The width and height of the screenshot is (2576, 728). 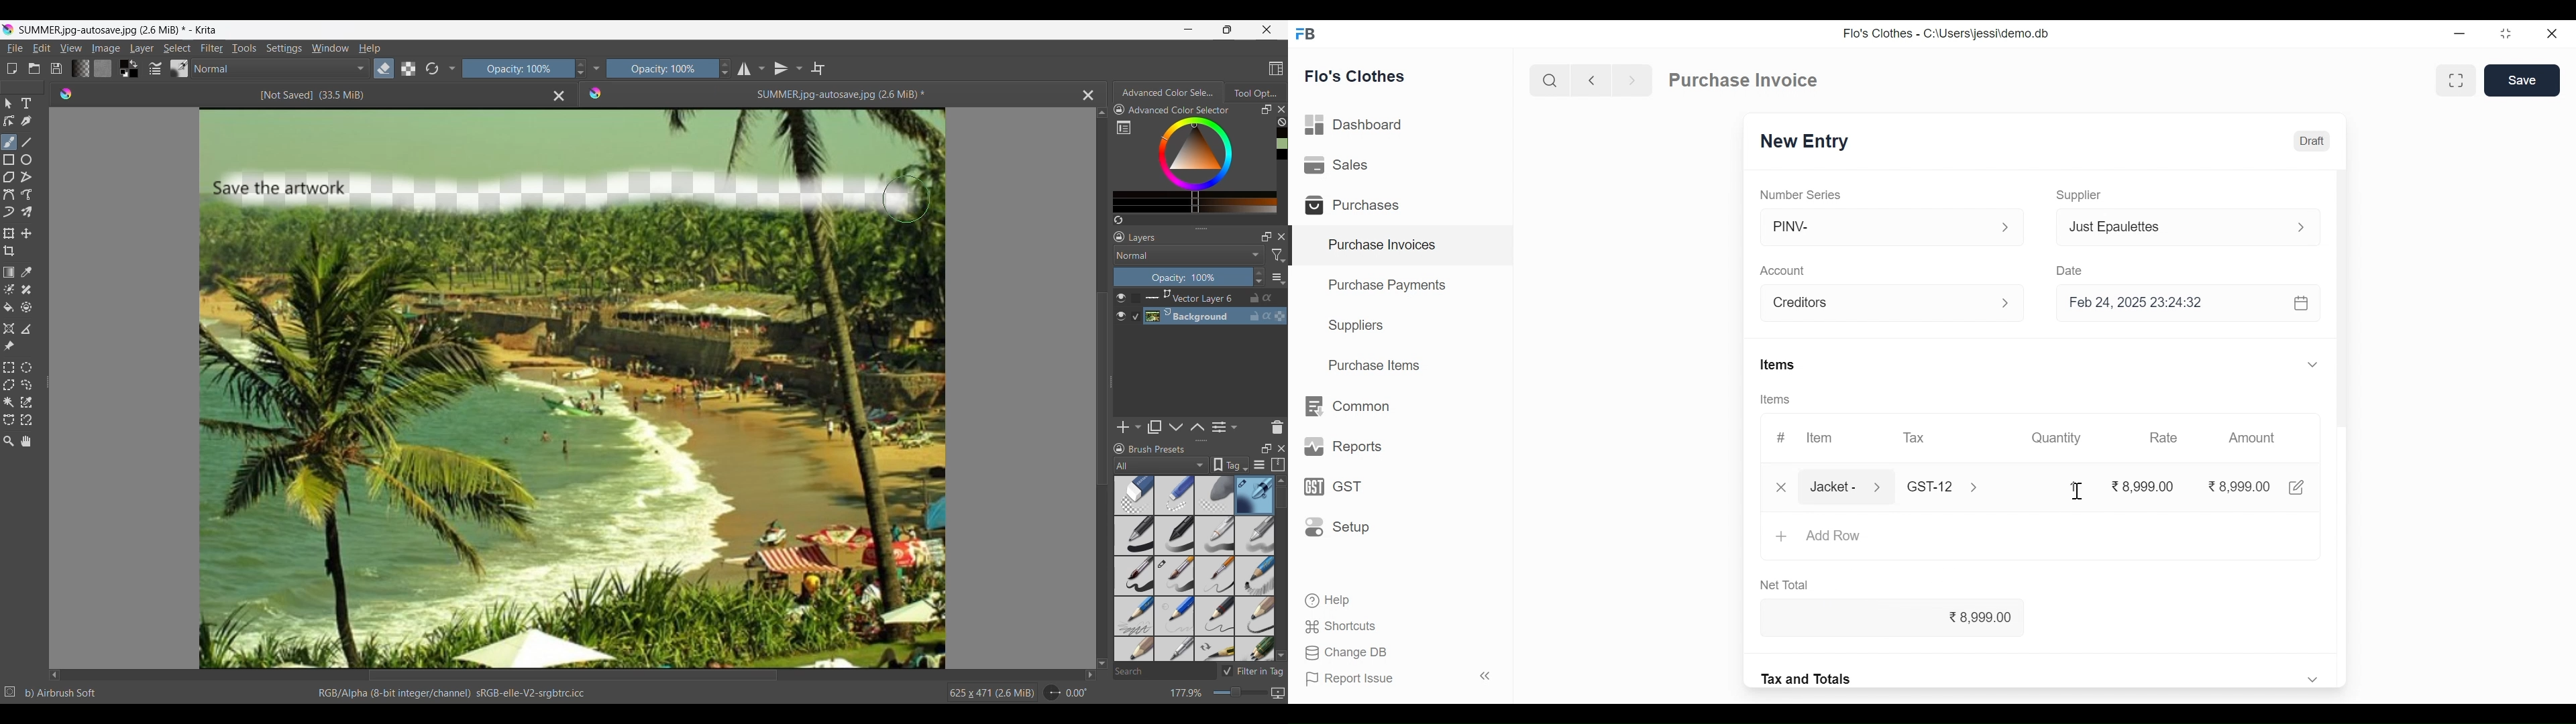 What do you see at coordinates (1281, 569) in the screenshot?
I see `Vertical slide bar for Brush presets panel` at bounding box center [1281, 569].